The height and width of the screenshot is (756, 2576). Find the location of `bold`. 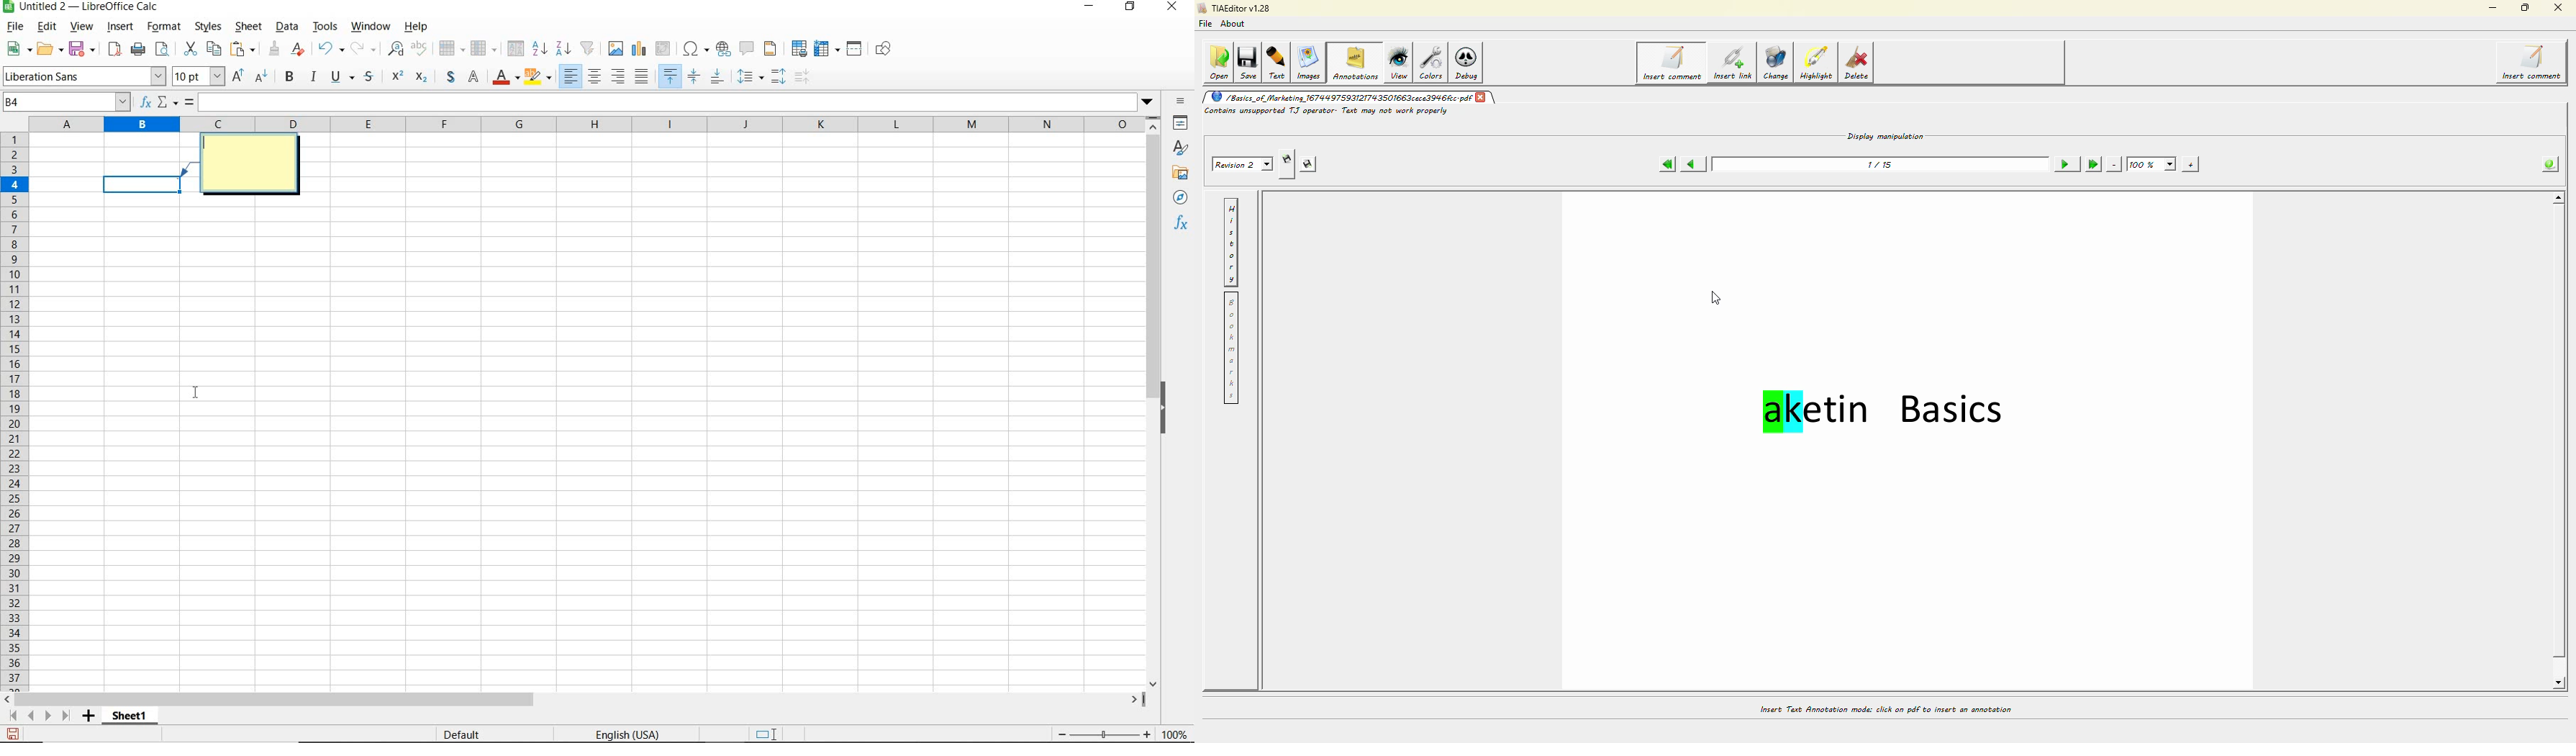

bold is located at coordinates (289, 77).